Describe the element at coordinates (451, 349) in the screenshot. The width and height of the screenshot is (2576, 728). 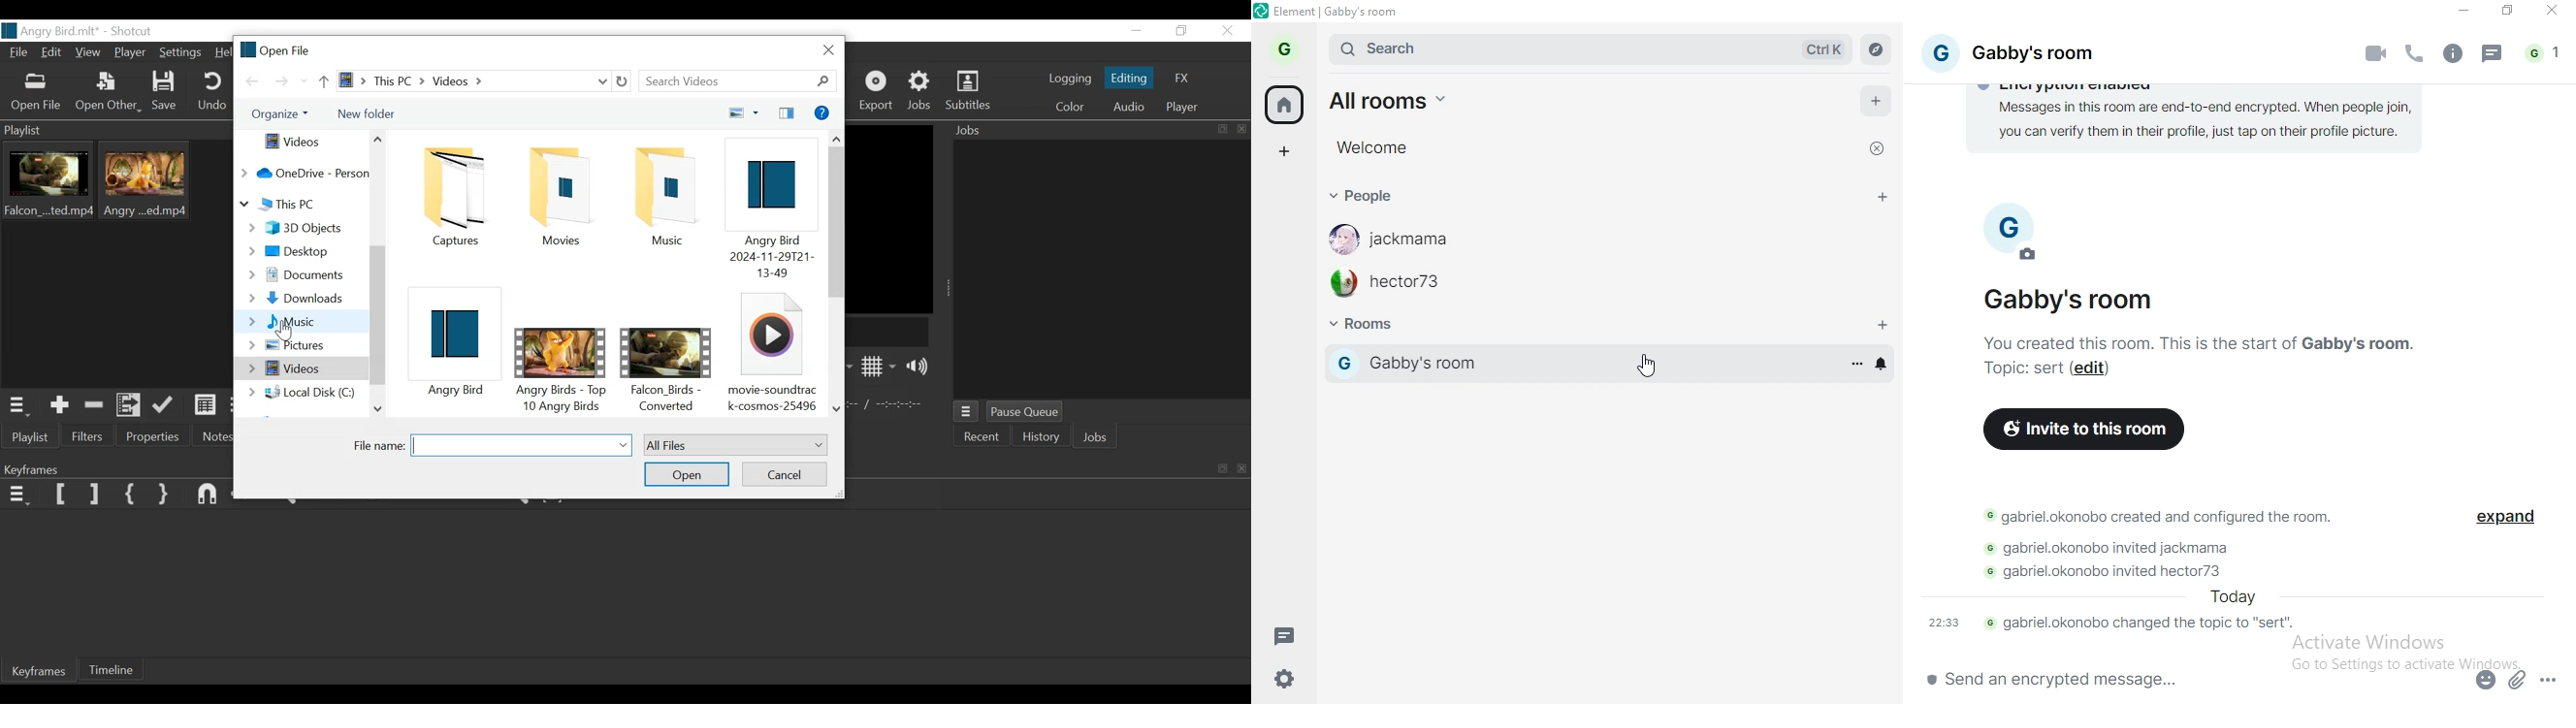
I see `Shotcut File` at that location.